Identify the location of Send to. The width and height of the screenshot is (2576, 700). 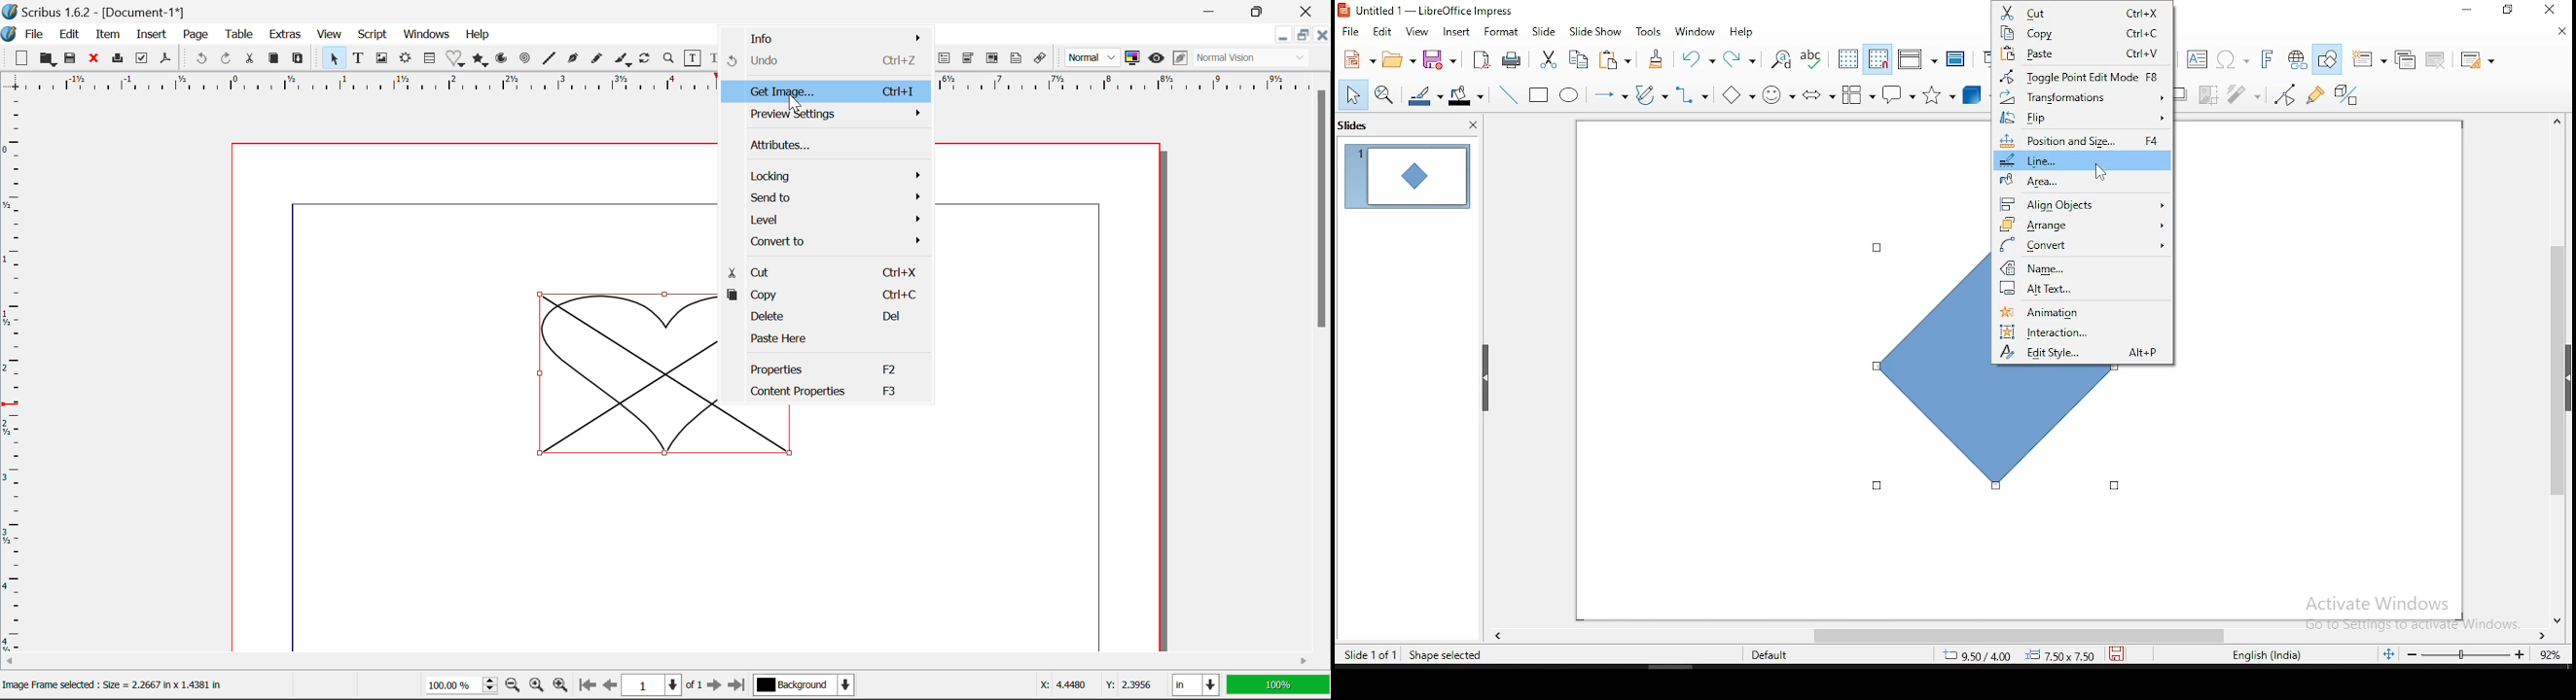
(829, 197).